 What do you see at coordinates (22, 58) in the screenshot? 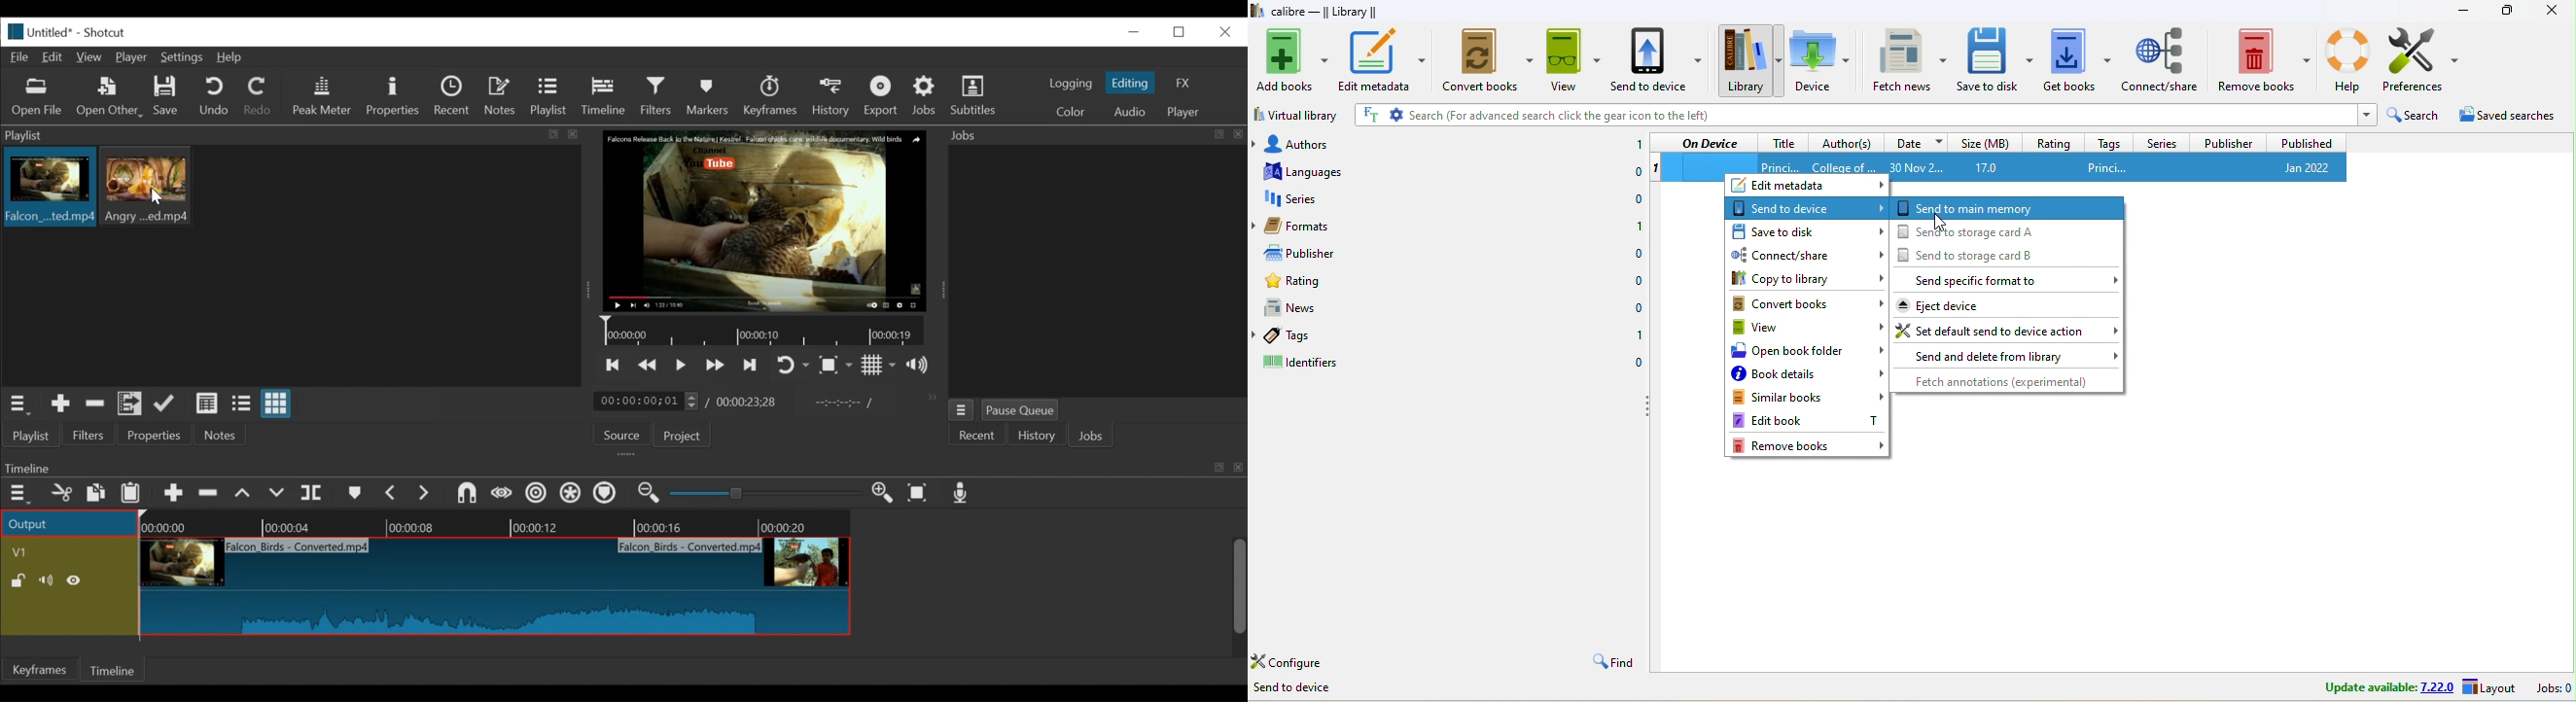
I see `File` at bounding box center [22, 58].